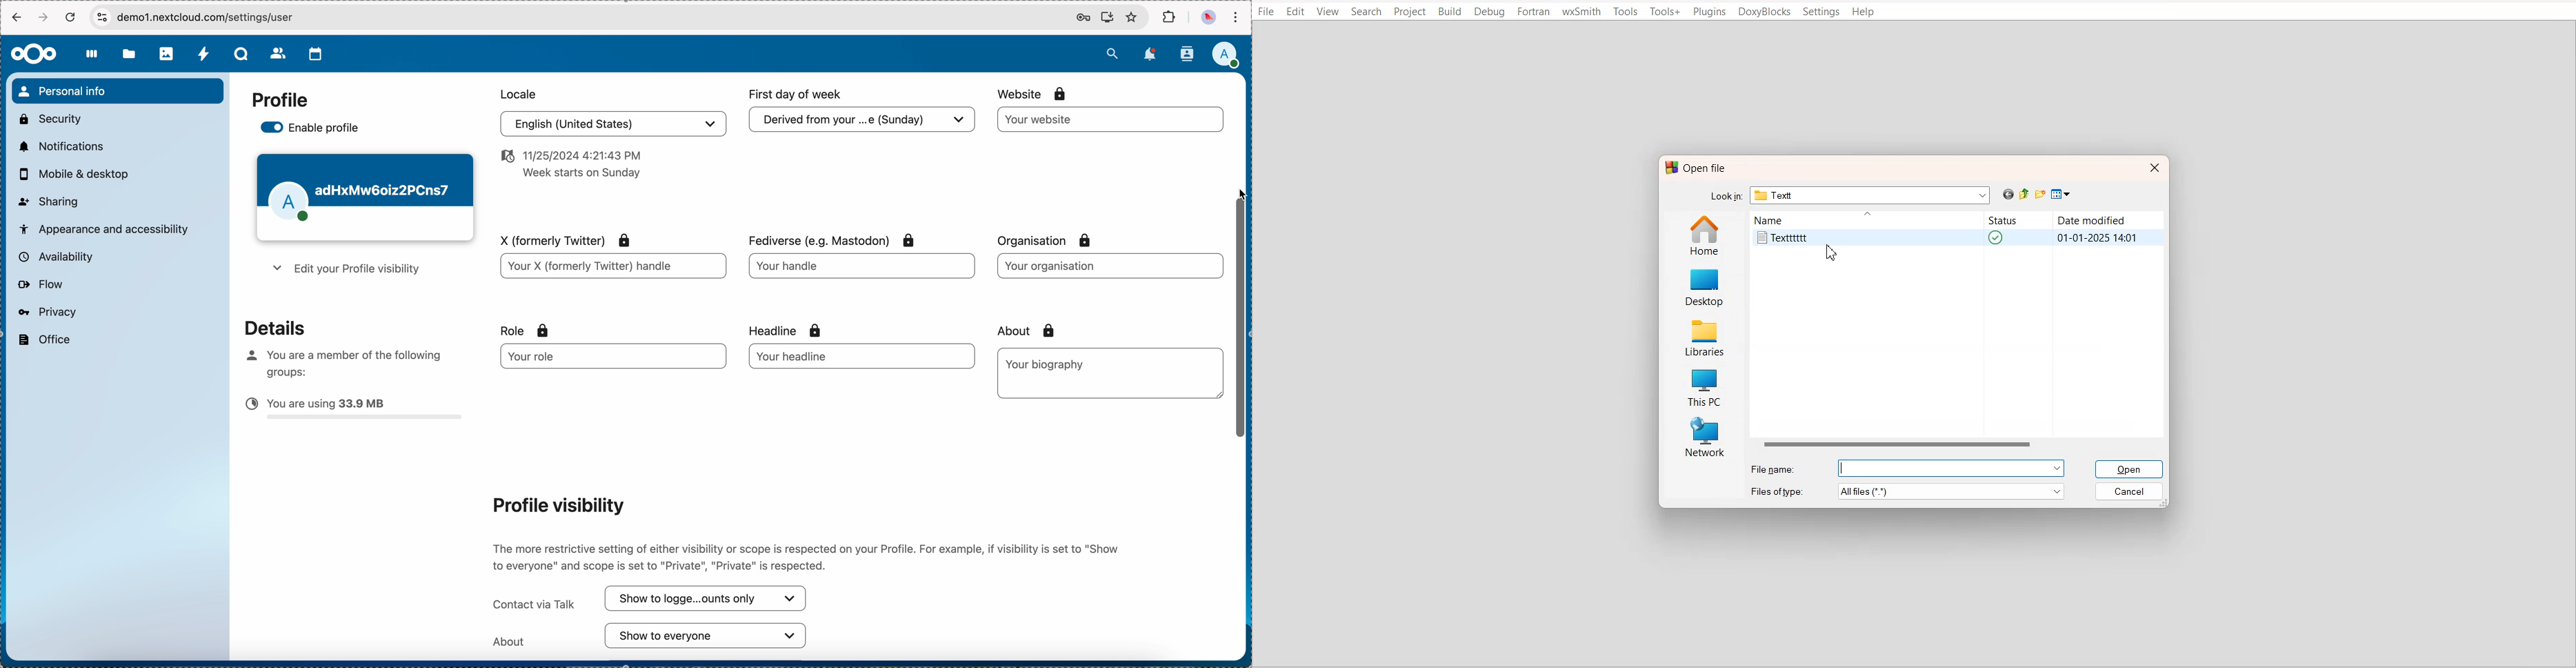 This screenshot has height=672, width=2576. Describe the element at coordinates (2130, 469) in the screenshot. I see `Open` at that location.